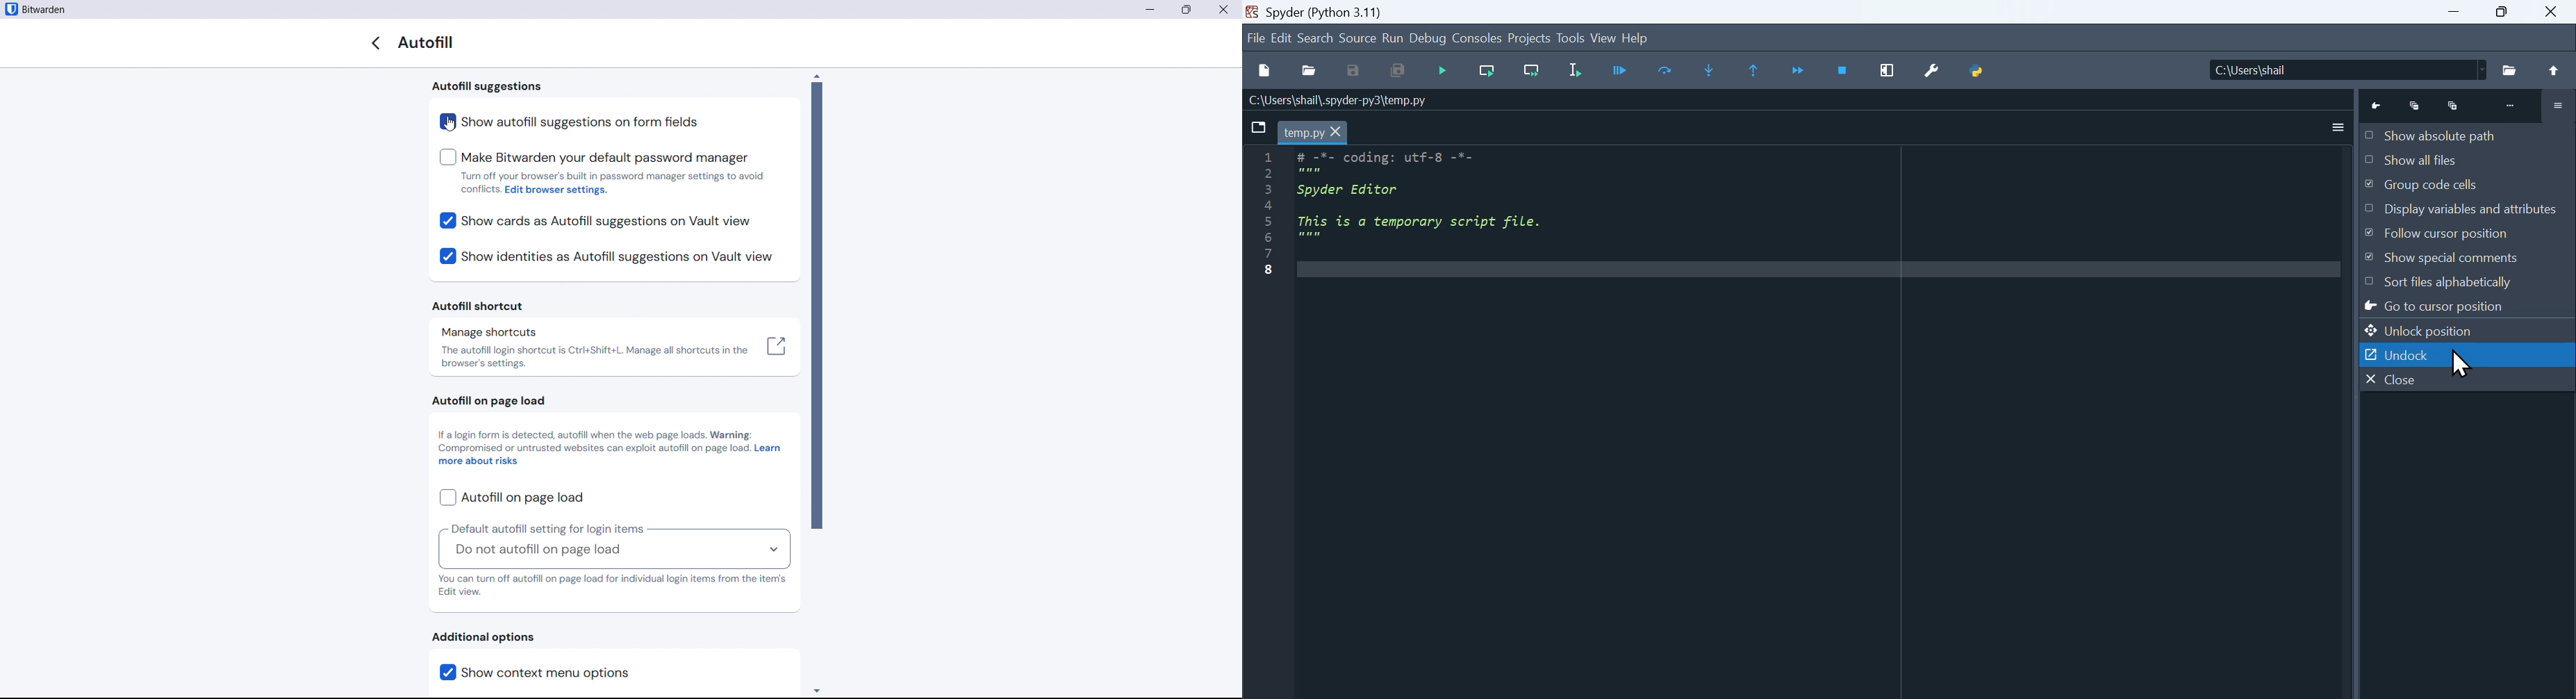 The height and width of the screenshot is (700, 2576). What do you see at coordinates (2468, 330) in the screenshot?
I see `Unlock position` at bounding box center [2468, 330].